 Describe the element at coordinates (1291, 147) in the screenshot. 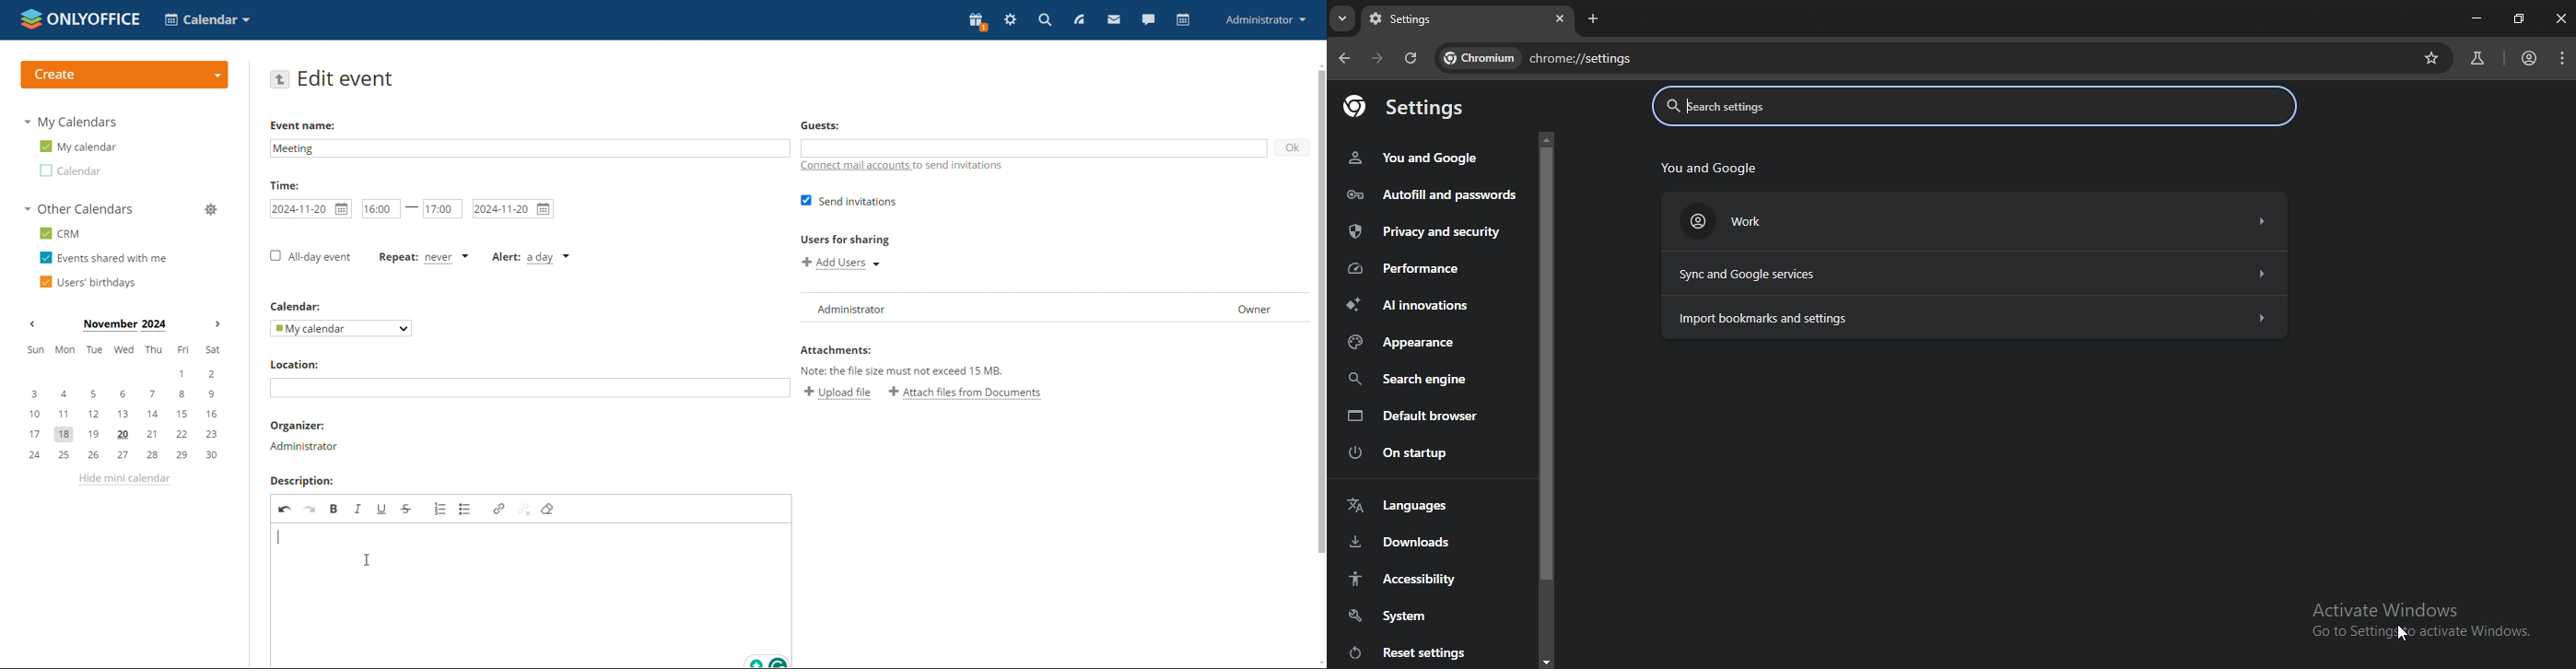

I see `ok` at that location.